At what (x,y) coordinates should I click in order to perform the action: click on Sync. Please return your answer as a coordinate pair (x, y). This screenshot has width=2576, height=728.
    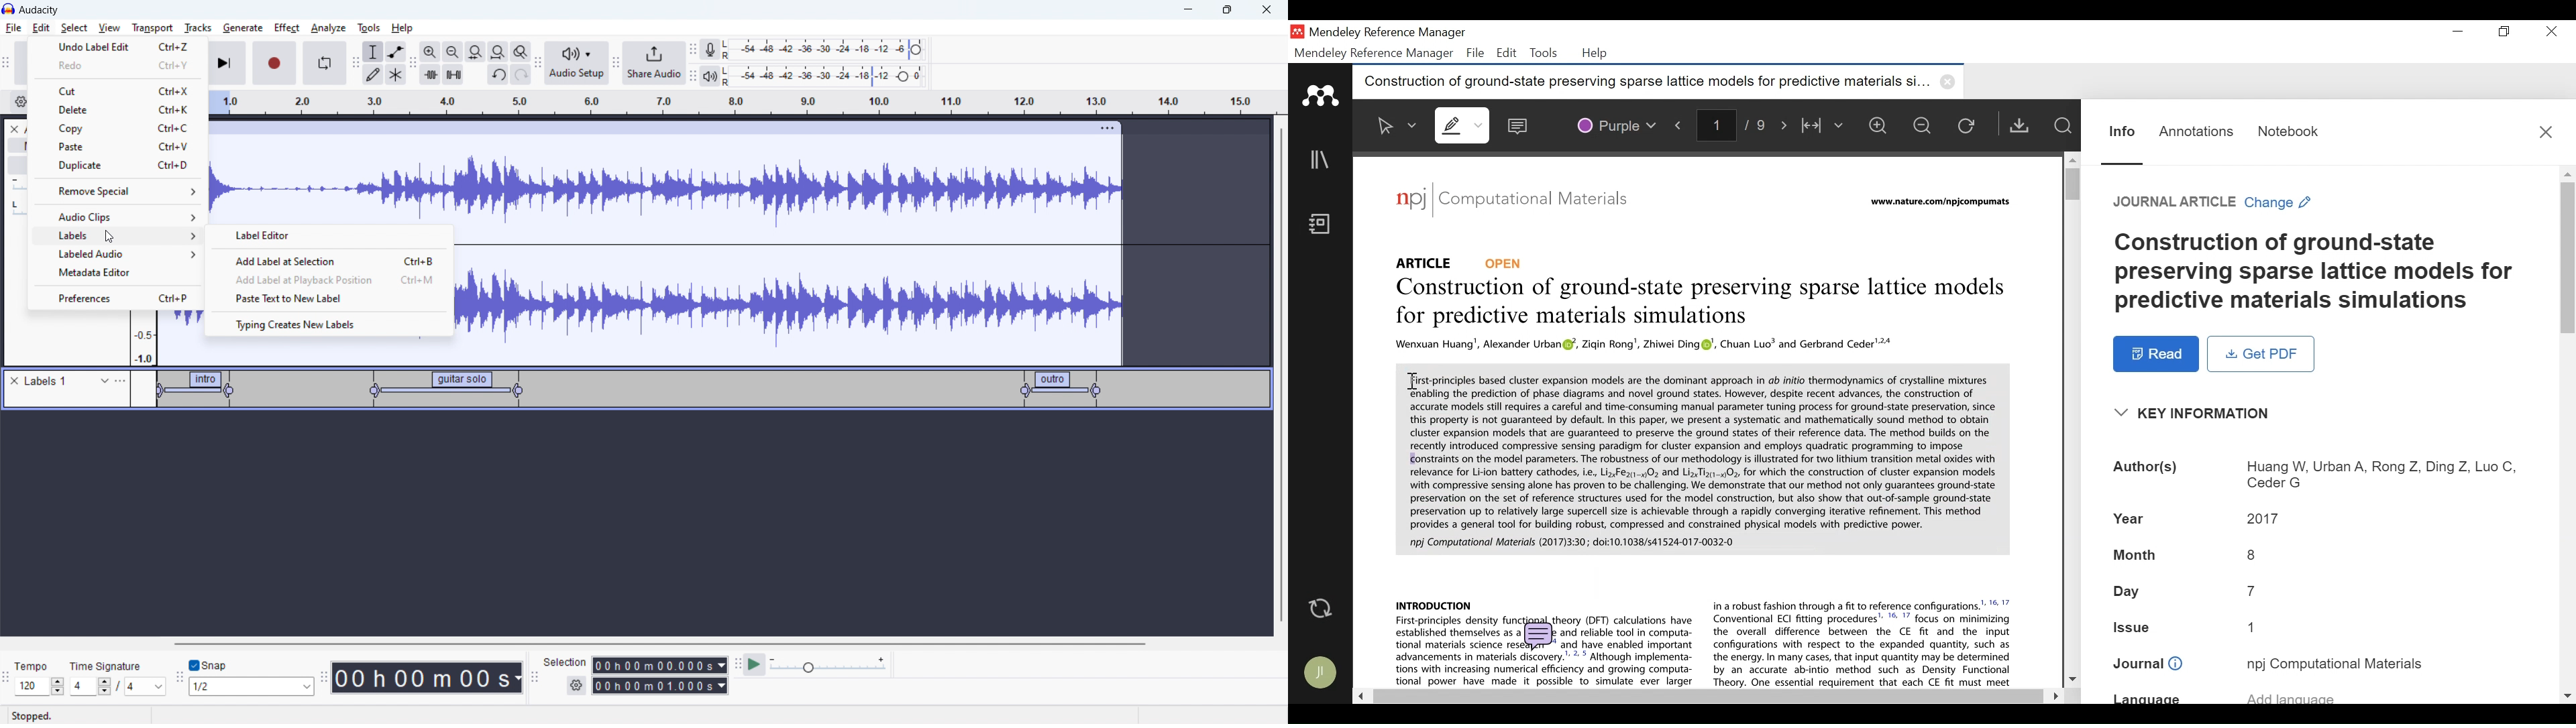
    Looking at the image, I should click on (1322, 608).